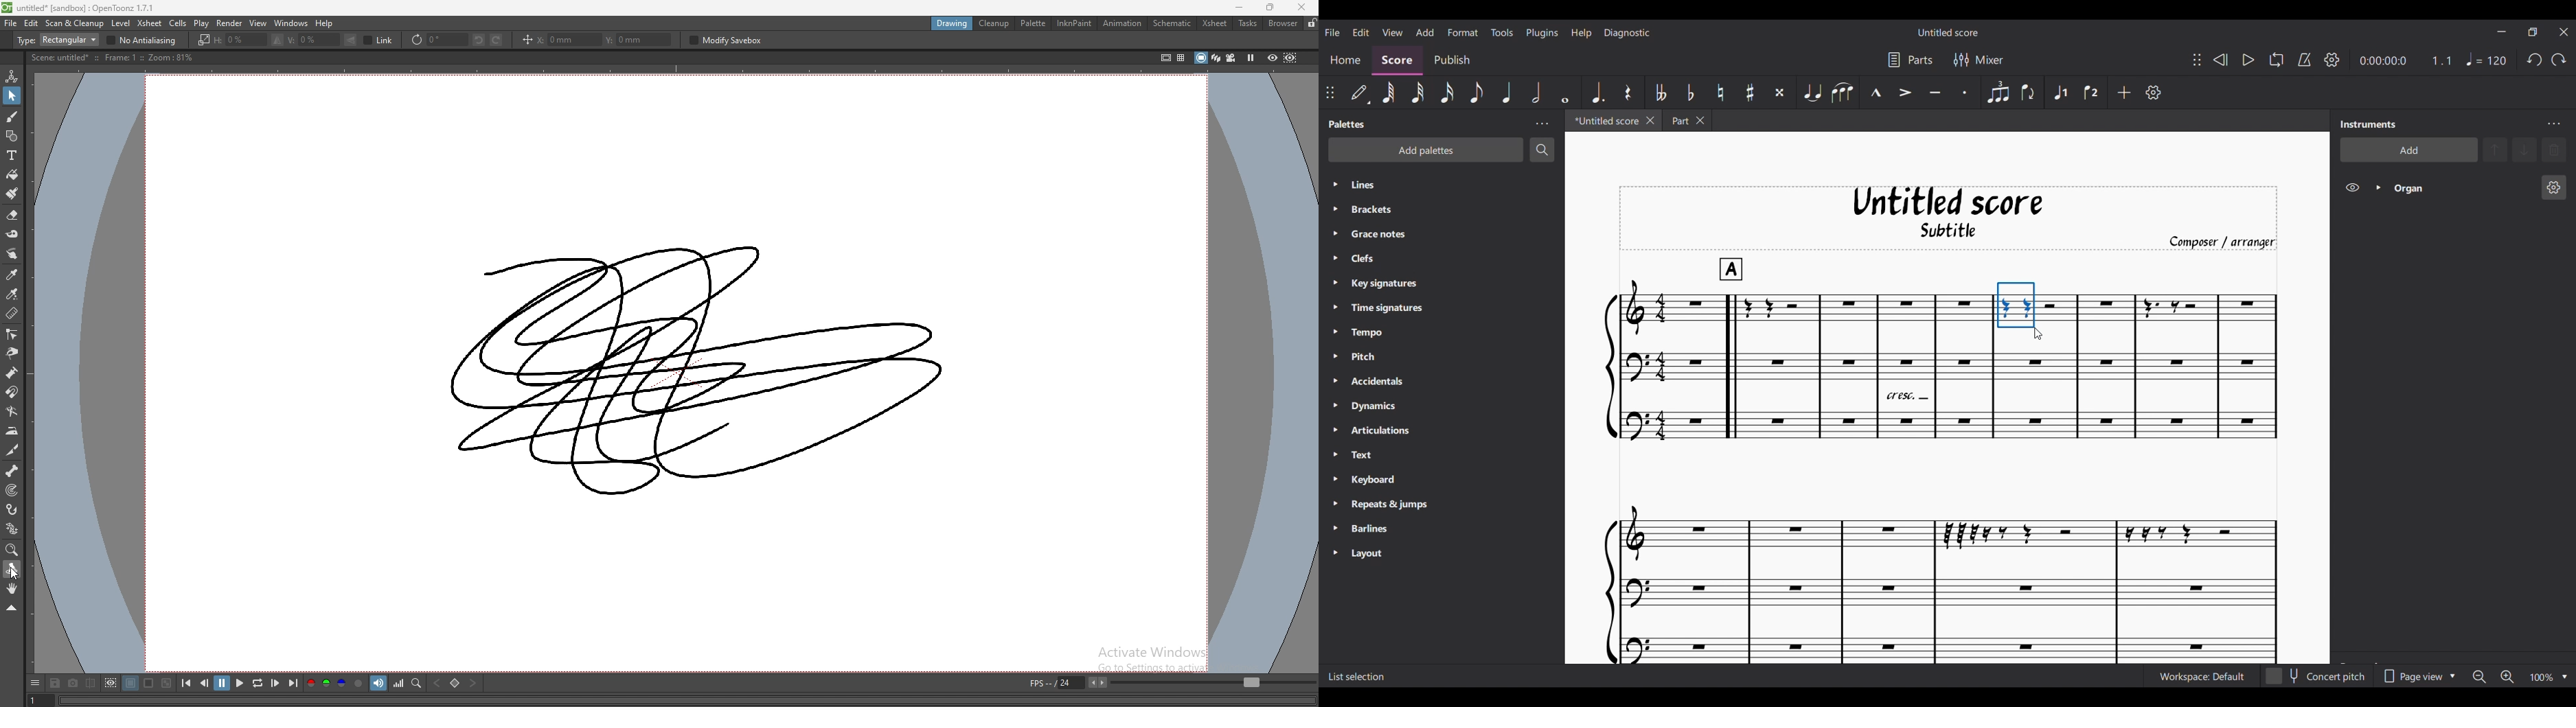 The height and width of the screenshot is (728, 2576). Describe the element at coordinates (2542, 678) in the screenshot. I see `Current zoom factor` at that location.